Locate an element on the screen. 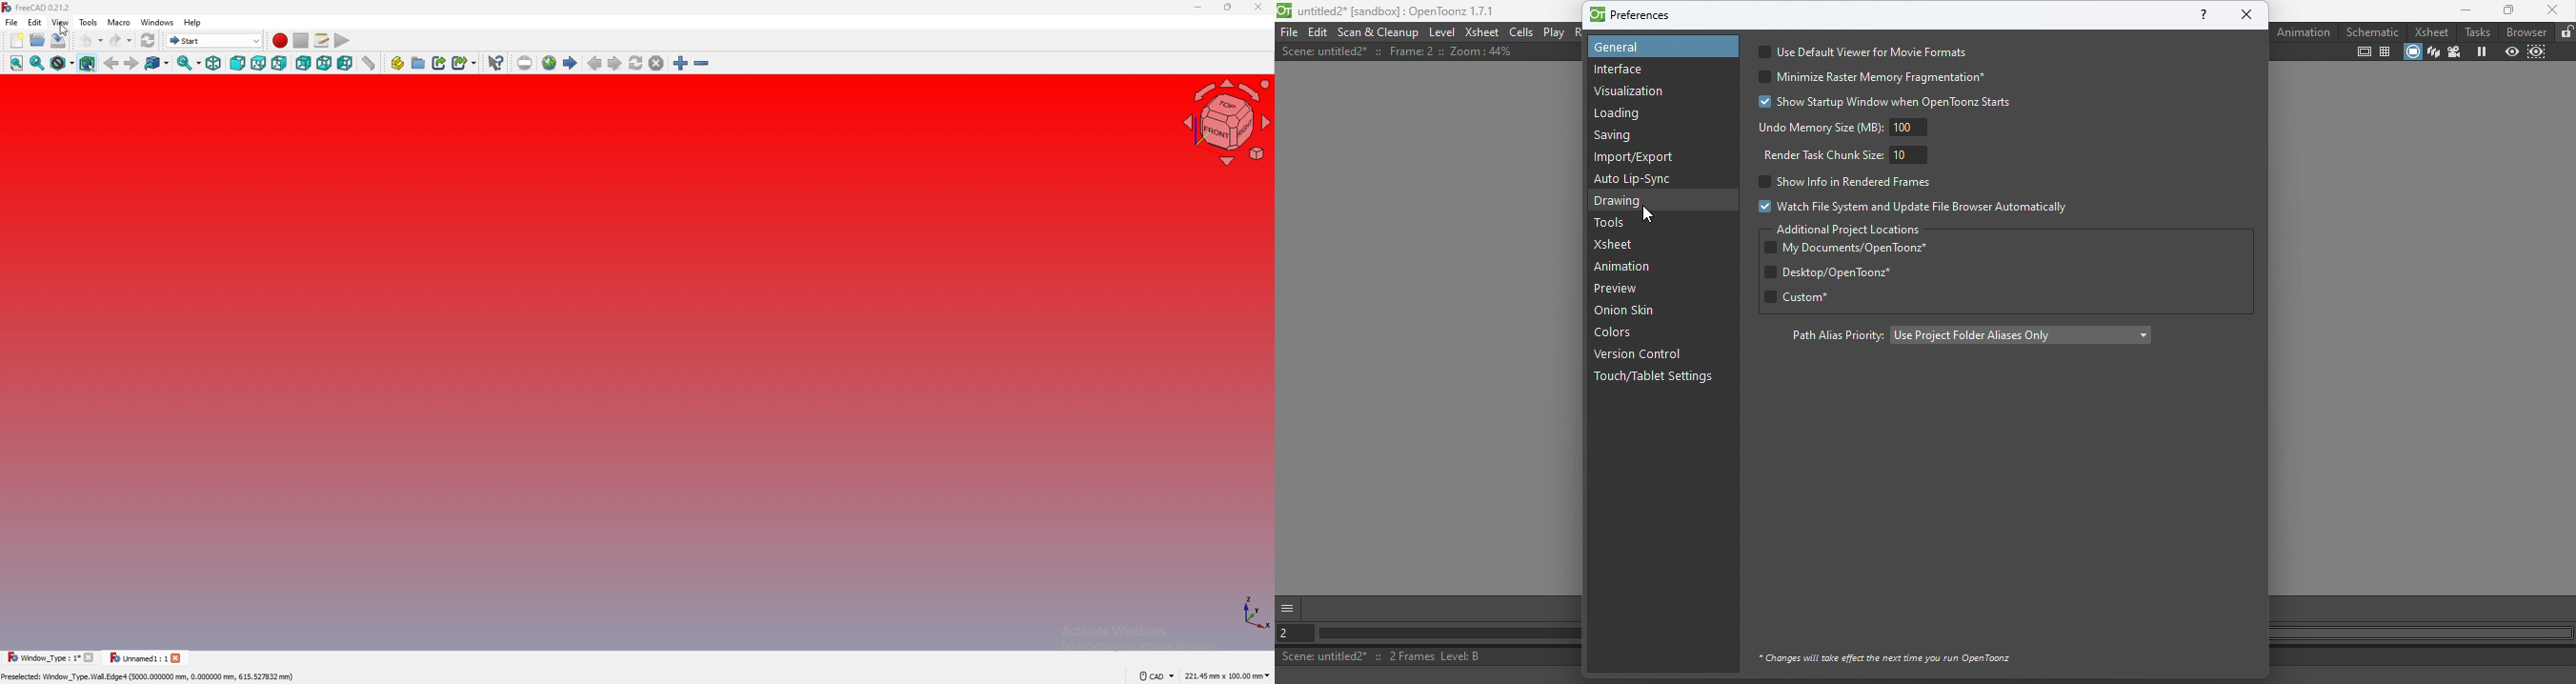 Image resolution: width=2576 pixels, height=700 pixels. Xsheet is located at coordinates (1619, 245).